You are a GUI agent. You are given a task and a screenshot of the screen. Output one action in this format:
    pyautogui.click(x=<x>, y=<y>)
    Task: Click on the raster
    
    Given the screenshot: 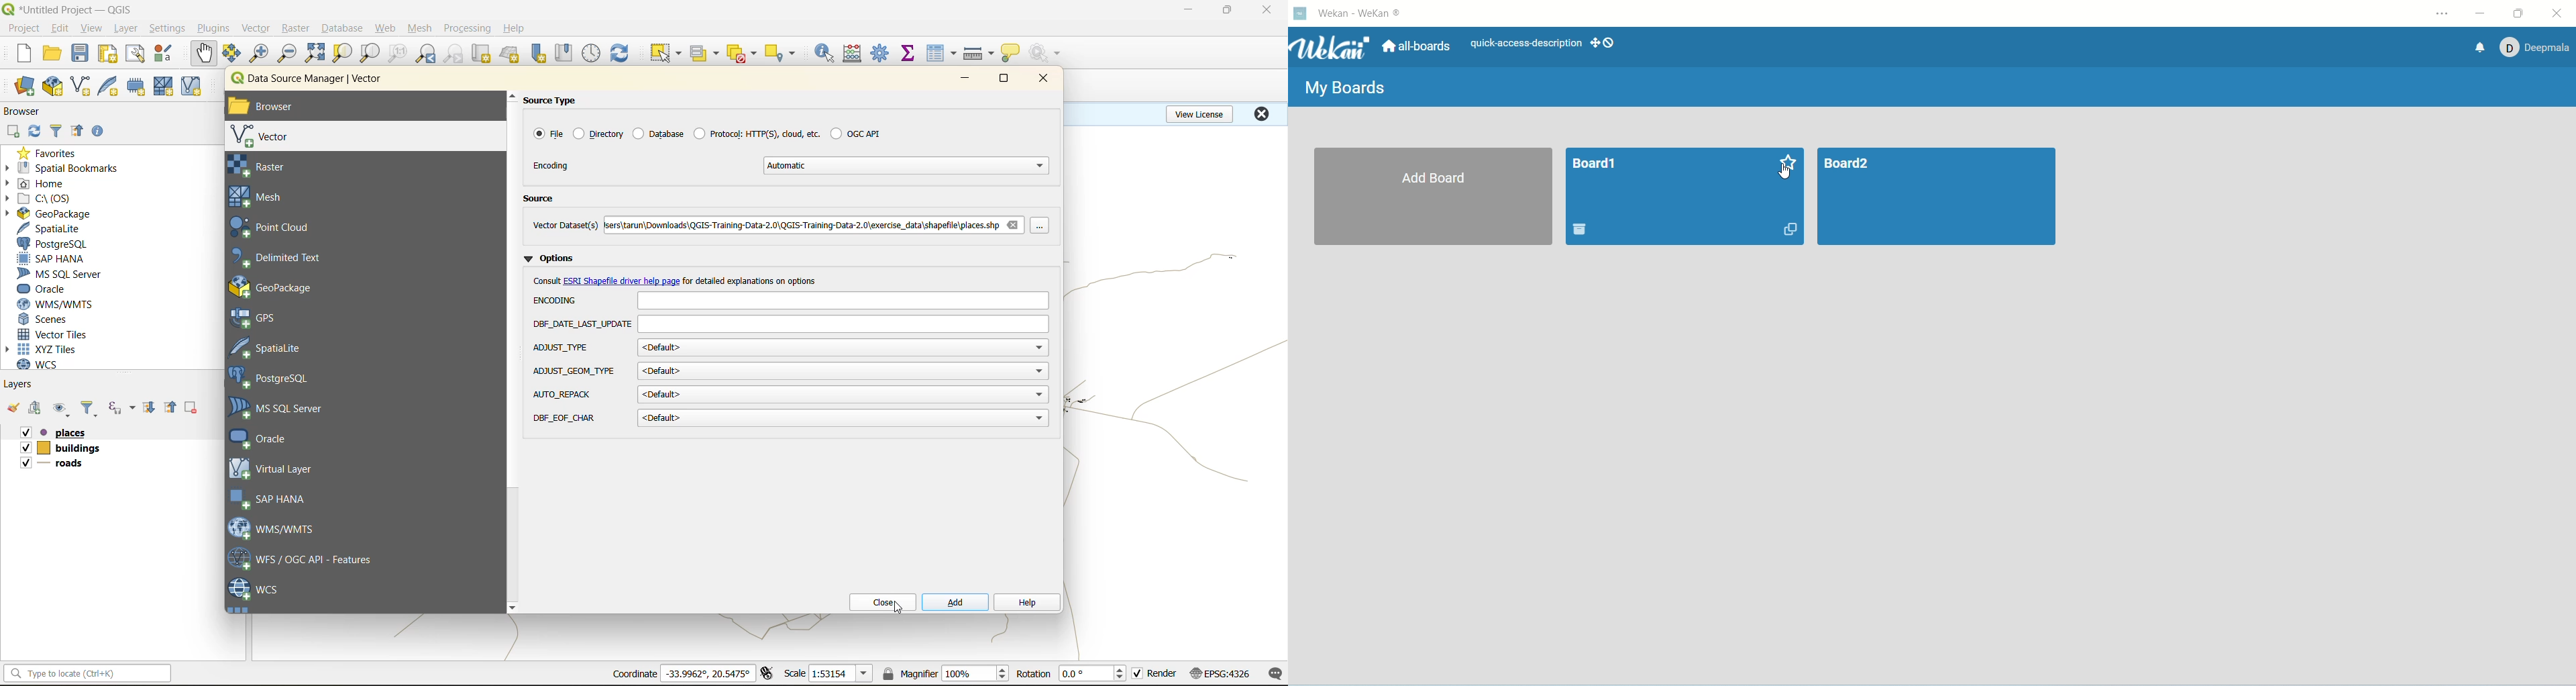 What is the action you would take?
    pyautogui.click(x=297, y=27)
    